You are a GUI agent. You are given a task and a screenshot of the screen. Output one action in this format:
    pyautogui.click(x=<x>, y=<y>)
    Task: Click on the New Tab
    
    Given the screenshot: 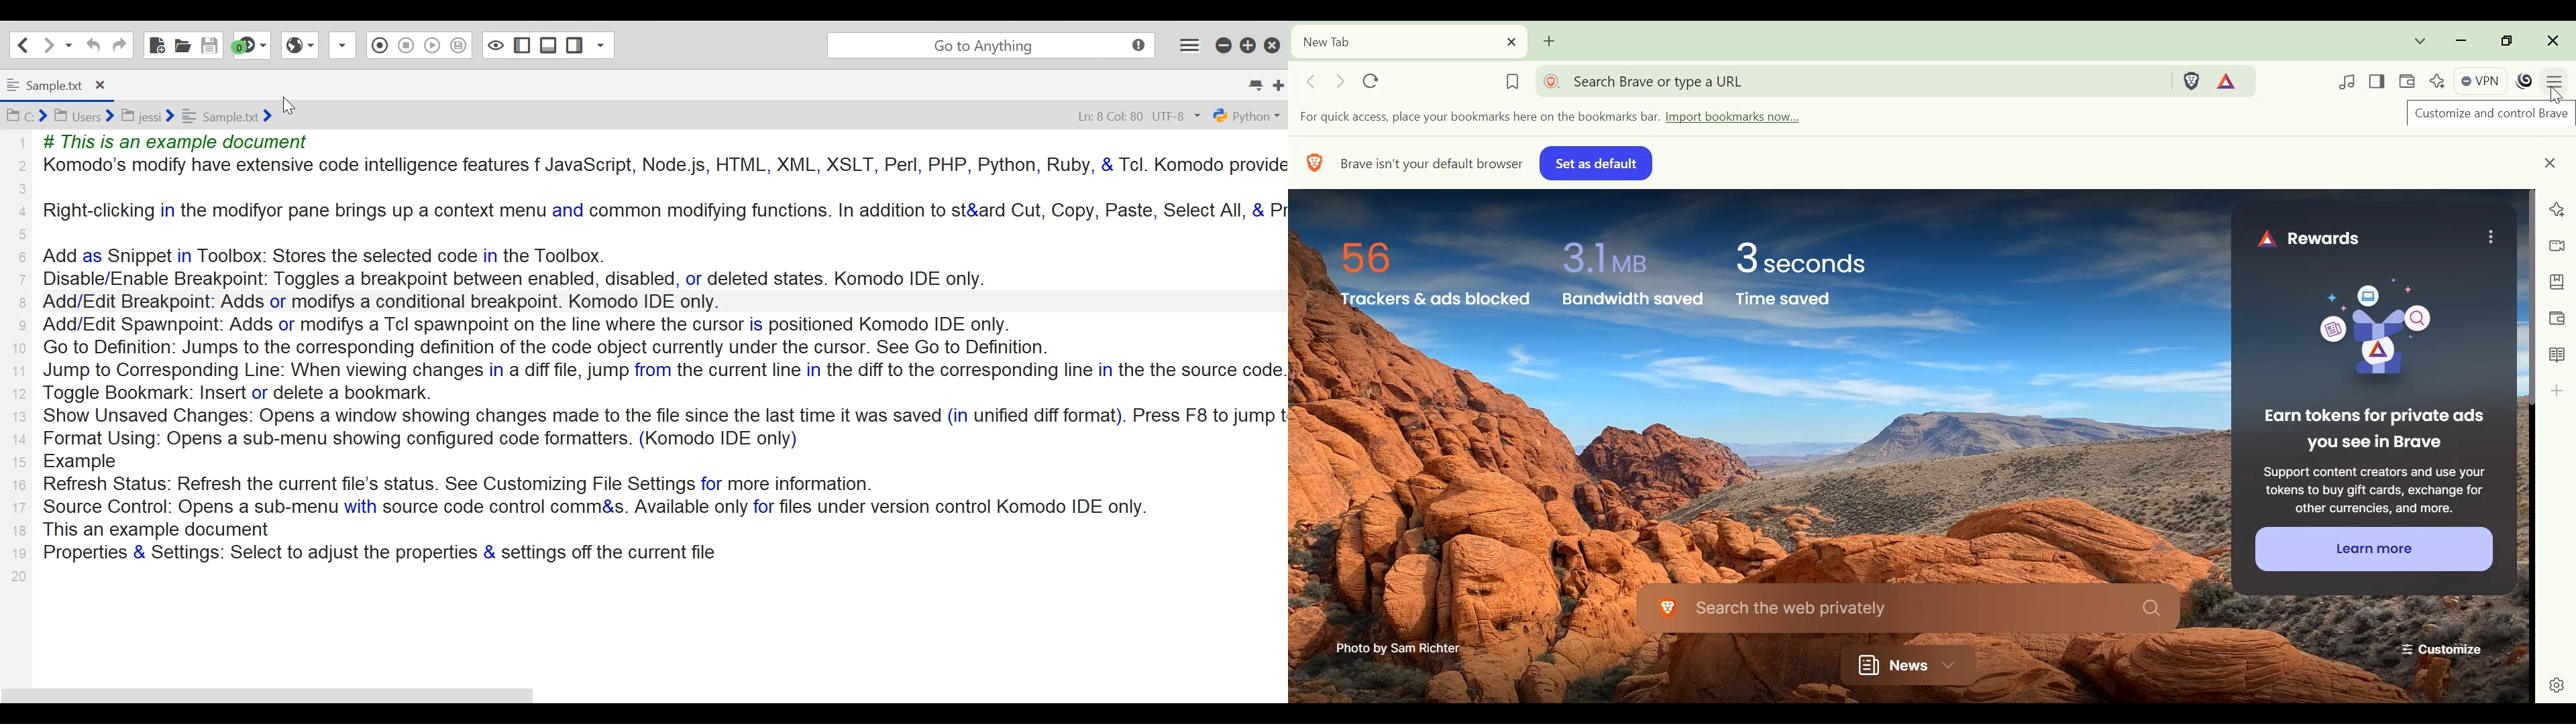 What is the action you would take?
    pyautogui.click(x=1280, y=83)
    